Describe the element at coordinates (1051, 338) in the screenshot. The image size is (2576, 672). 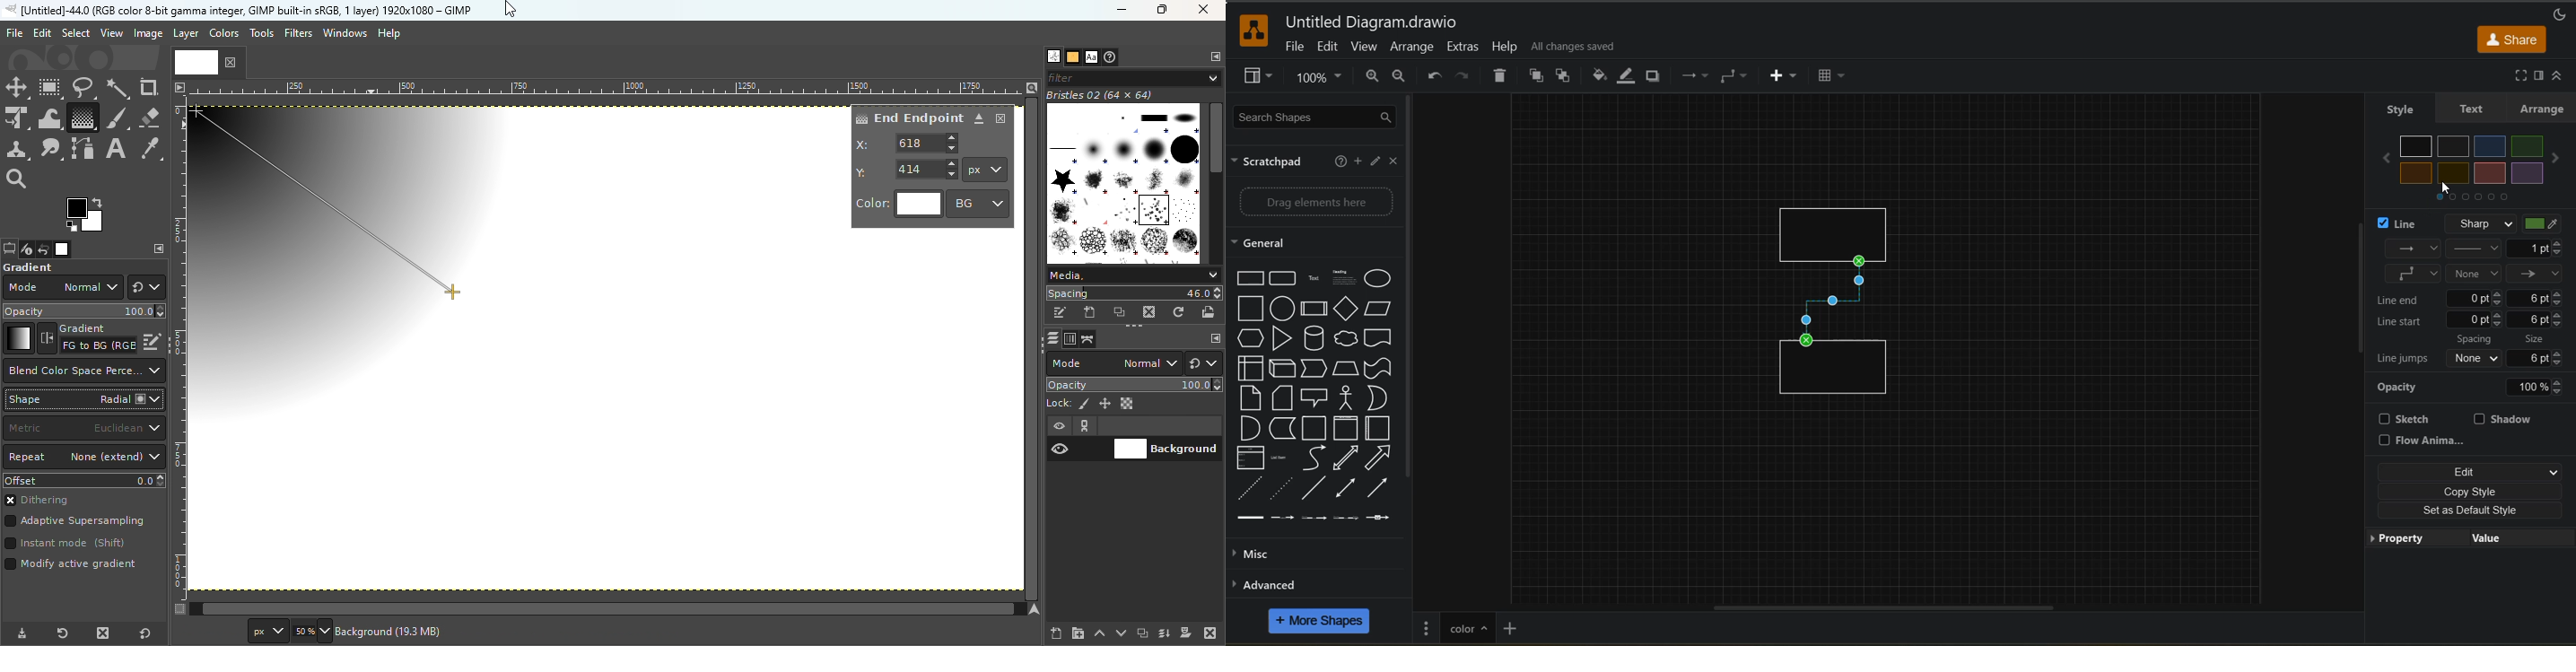
I see `Open the layers dialog` at that location.